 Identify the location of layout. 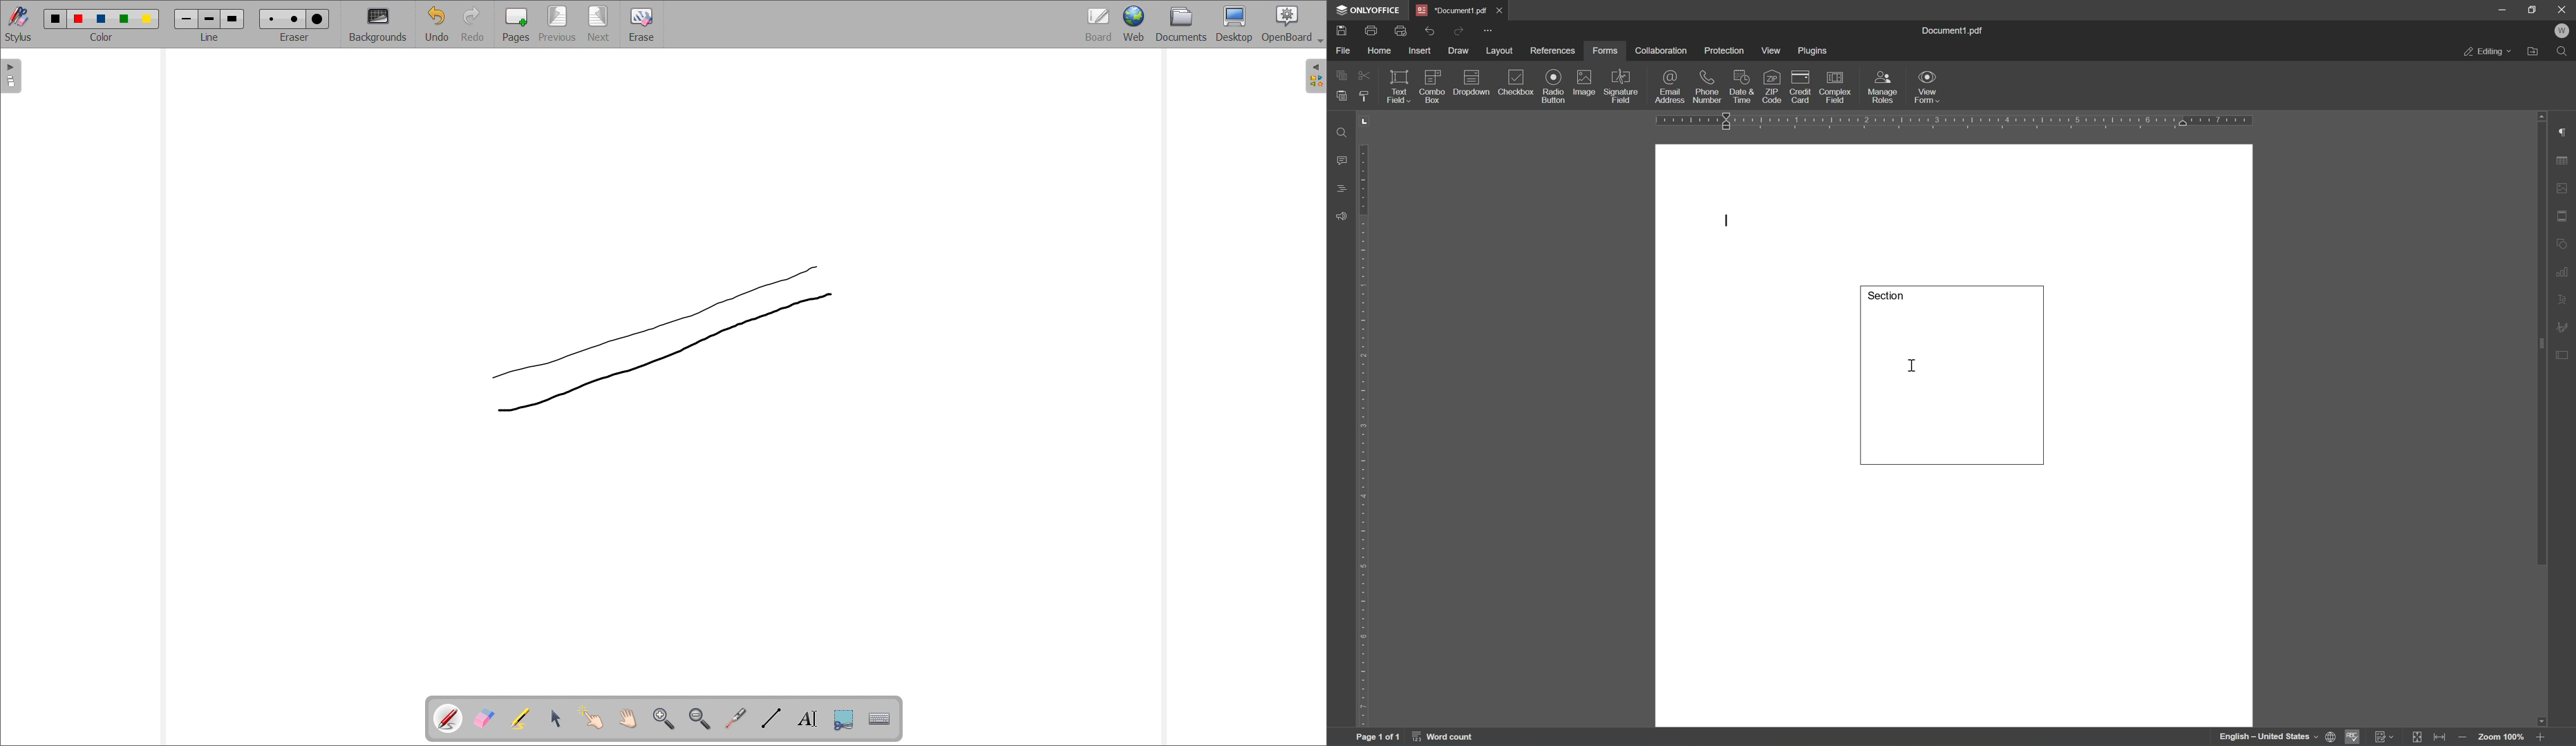
(1500, 50).